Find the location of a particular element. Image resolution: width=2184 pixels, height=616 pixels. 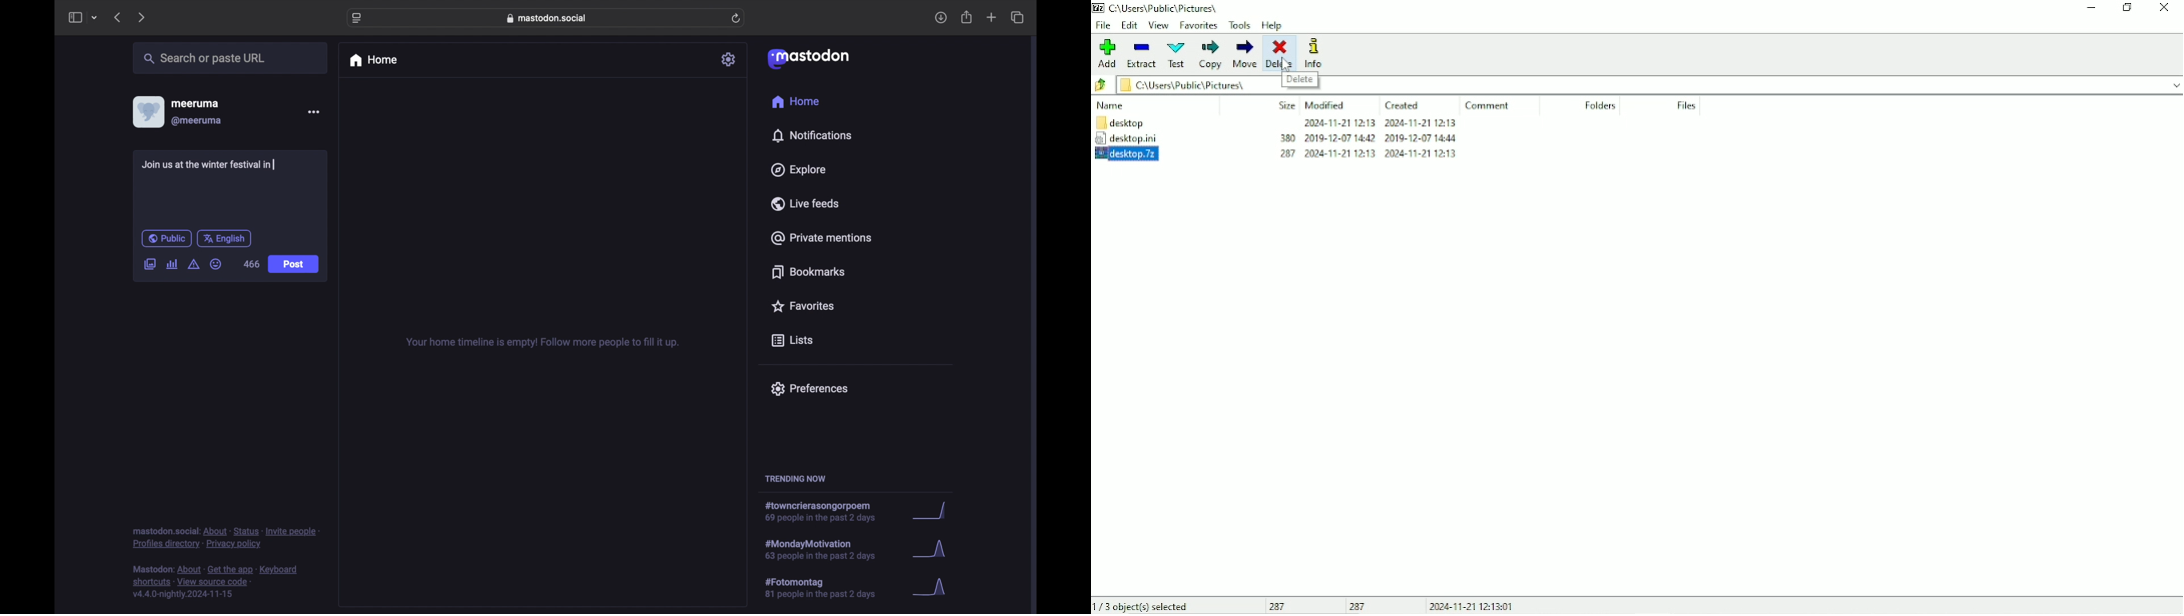

footnote is located at coordinates (226, 537).